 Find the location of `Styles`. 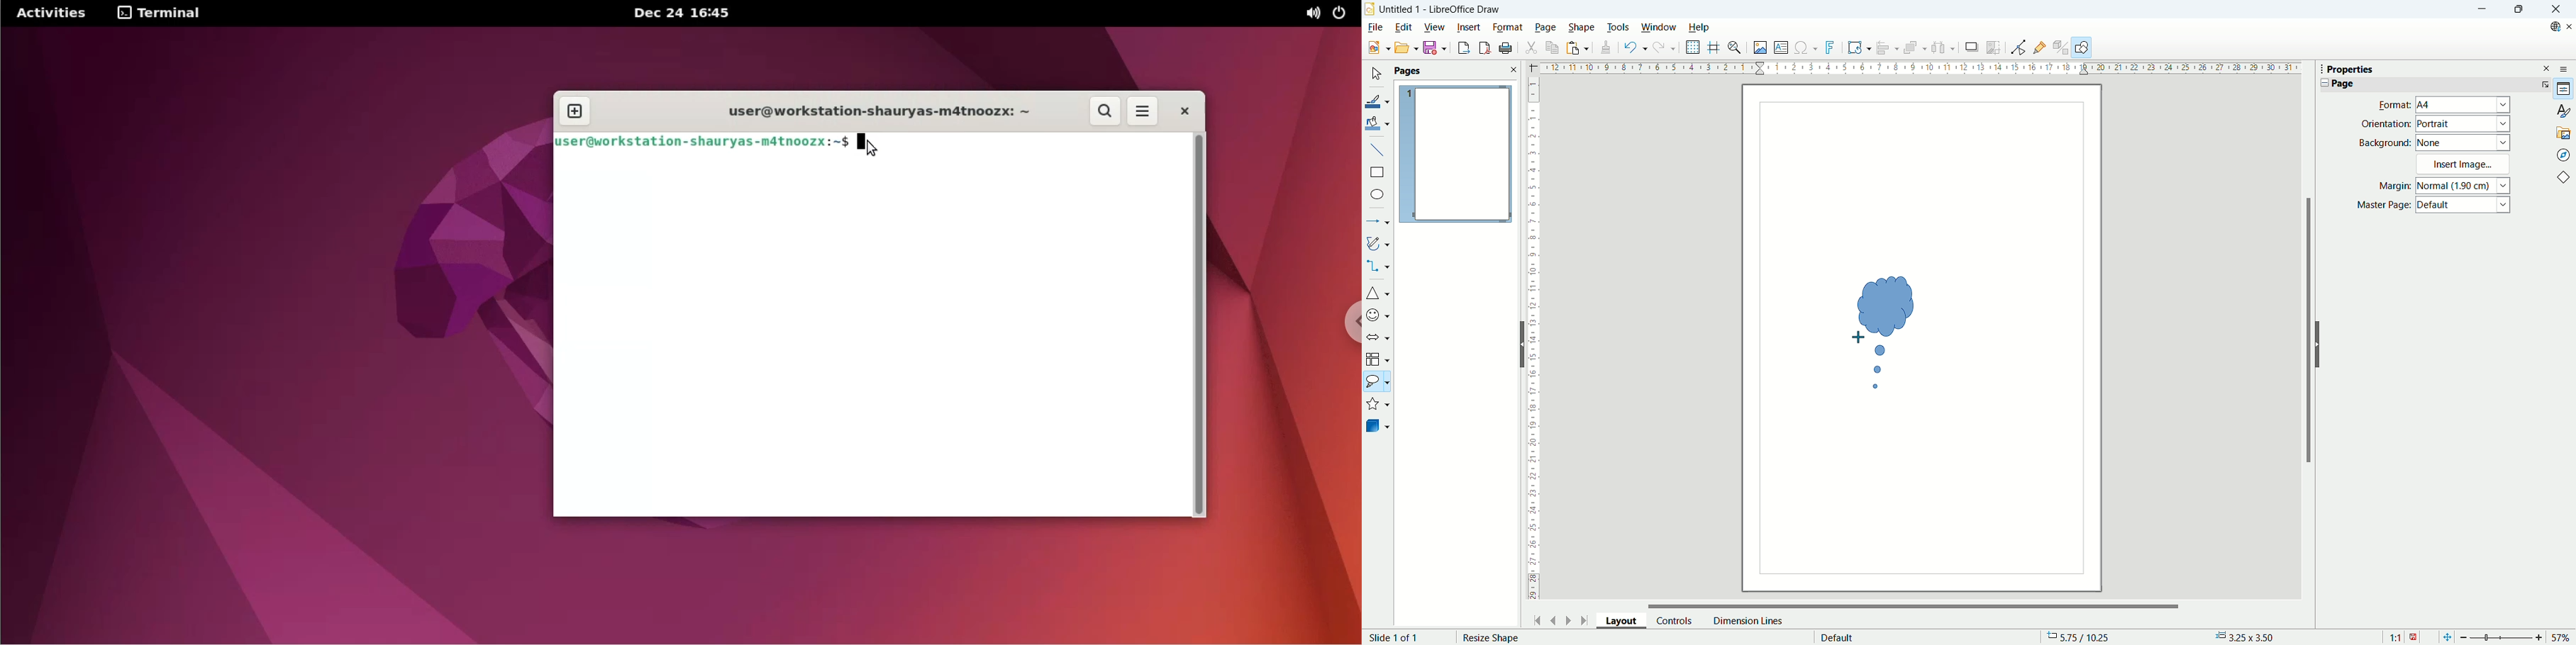

Styles is located at coordinates (2564, 111).